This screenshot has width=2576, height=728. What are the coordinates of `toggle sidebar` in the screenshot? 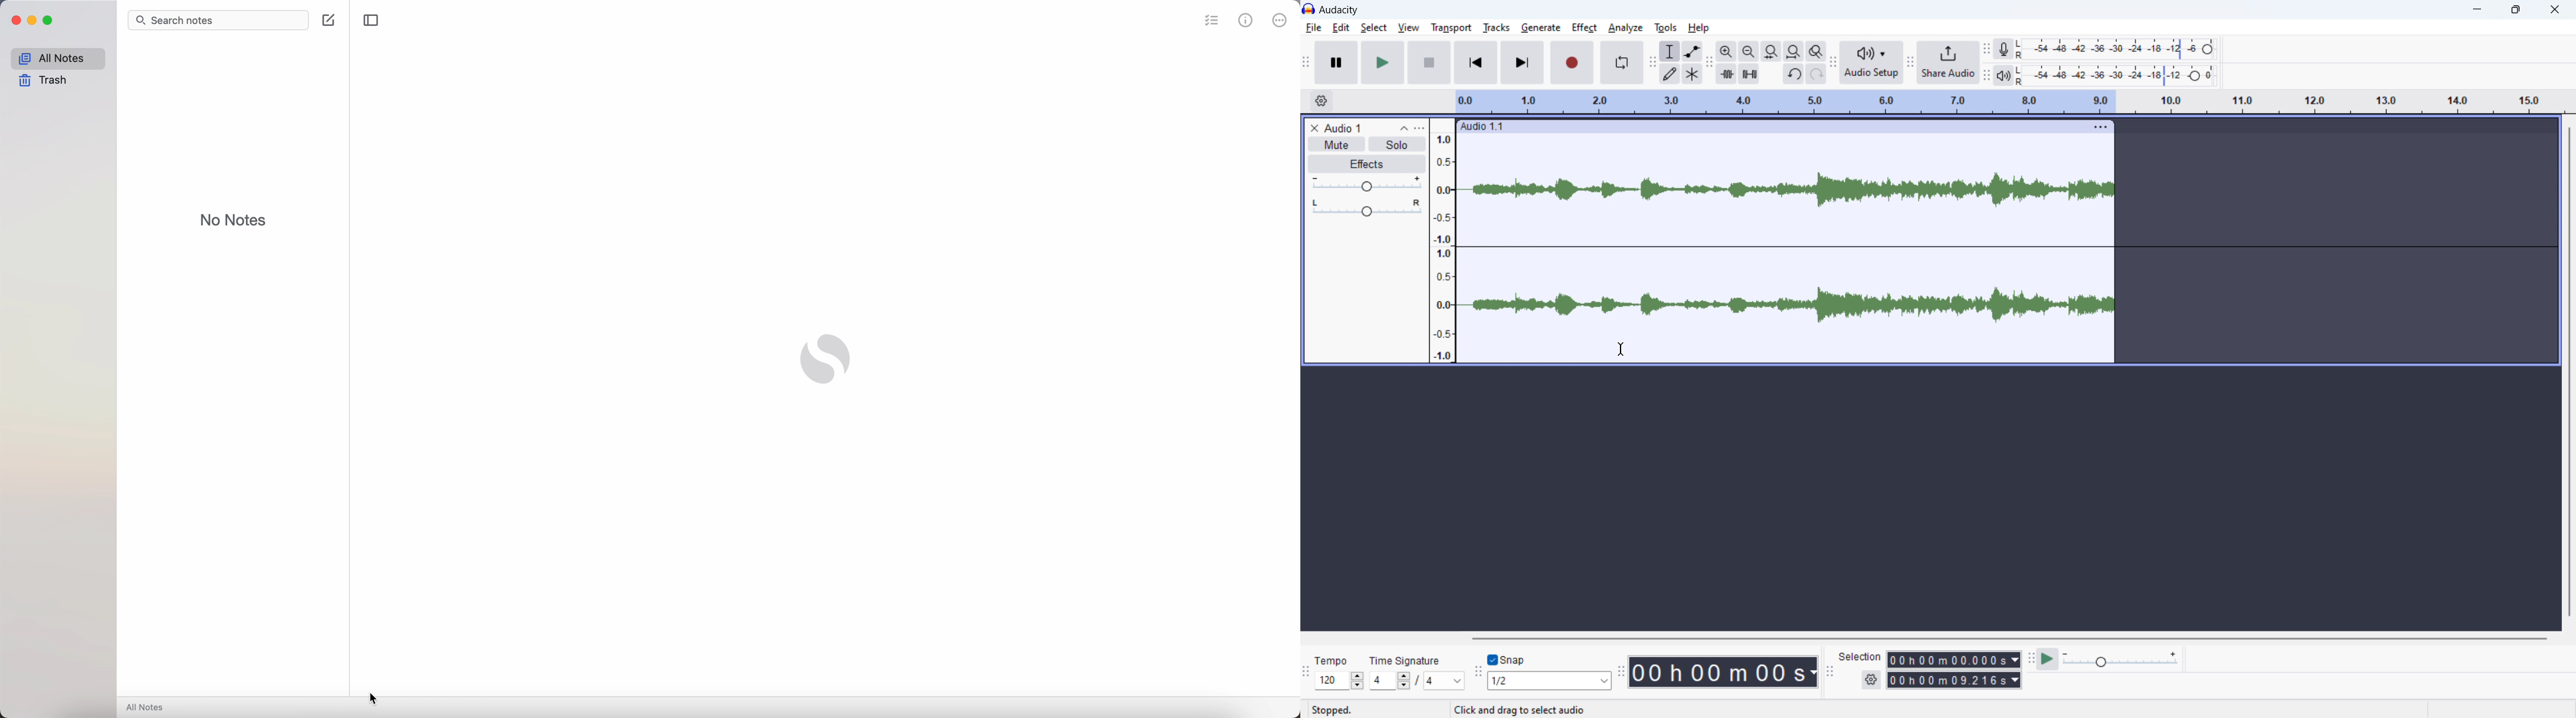 It's located at (369, 20).